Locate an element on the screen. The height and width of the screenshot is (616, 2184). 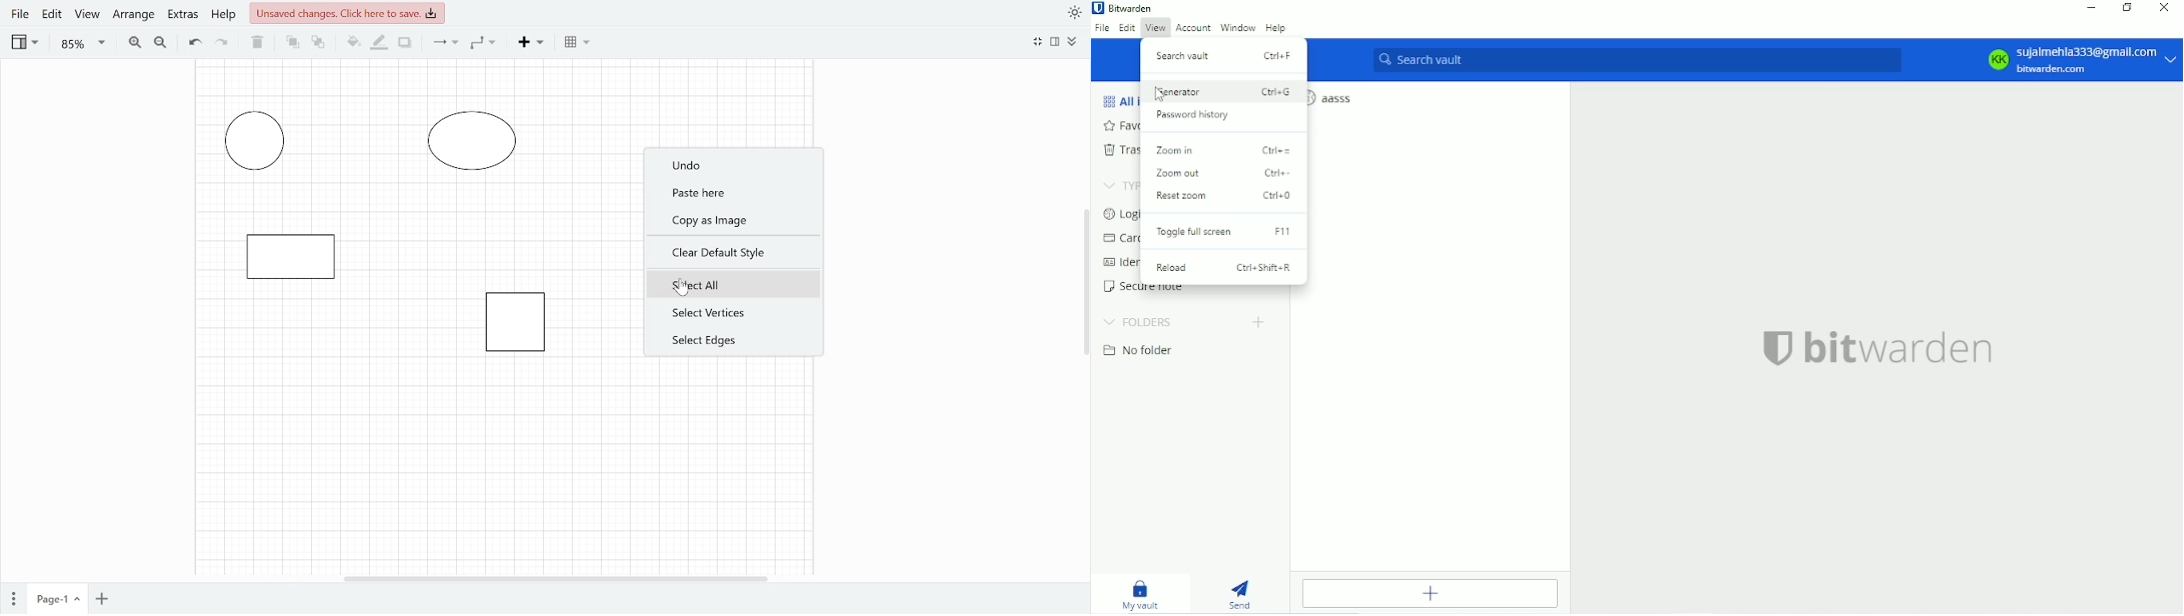
Send is located at coordinates (1245, 595).